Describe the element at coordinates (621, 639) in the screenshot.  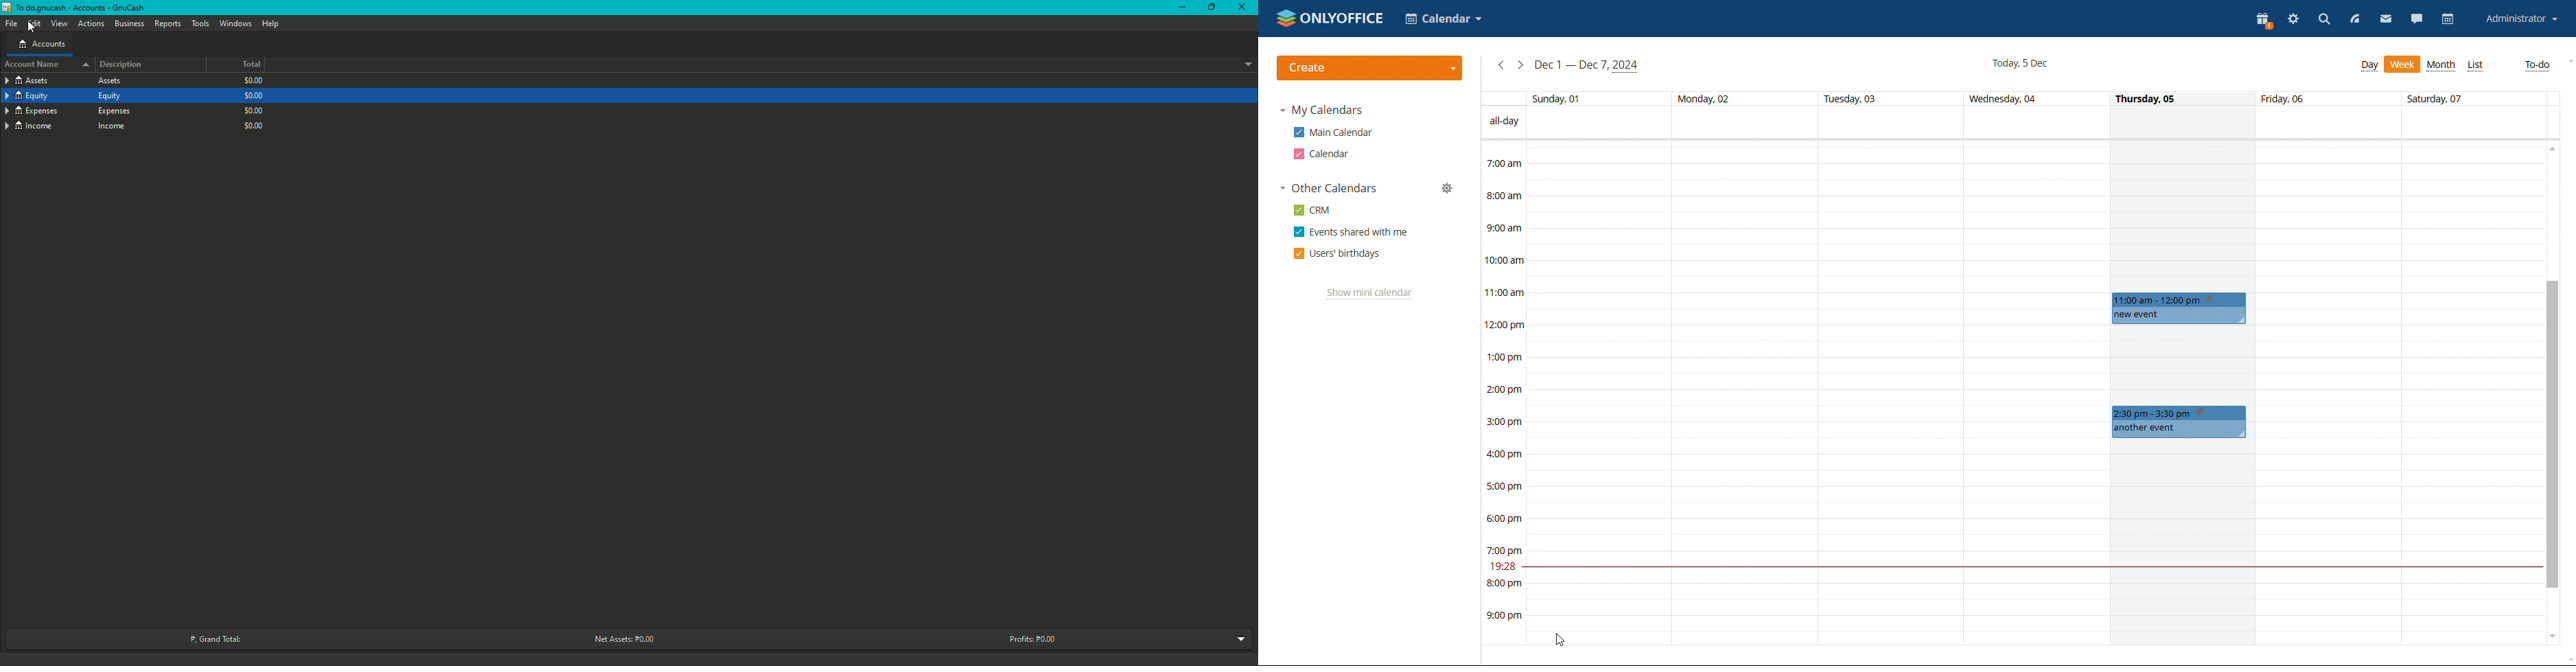
I see `Net Assets` at that location.